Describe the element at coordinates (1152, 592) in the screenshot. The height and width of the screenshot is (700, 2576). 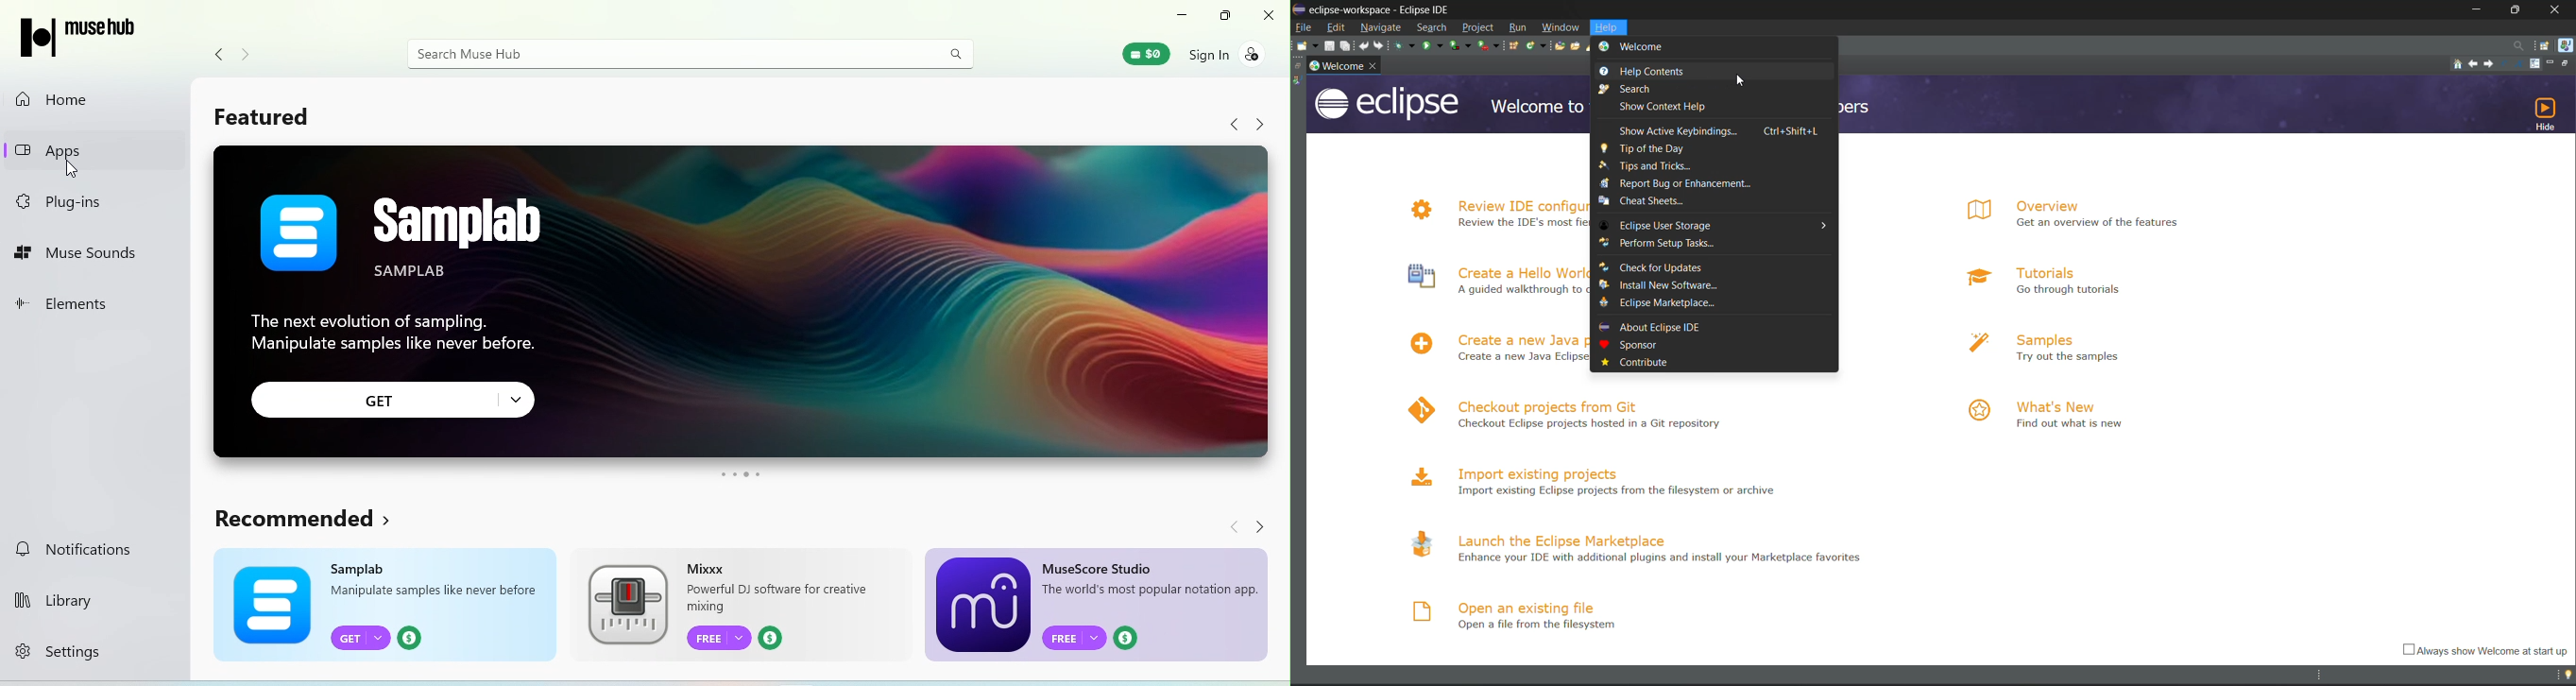
I see `The World's Most popular nation app` at that location.